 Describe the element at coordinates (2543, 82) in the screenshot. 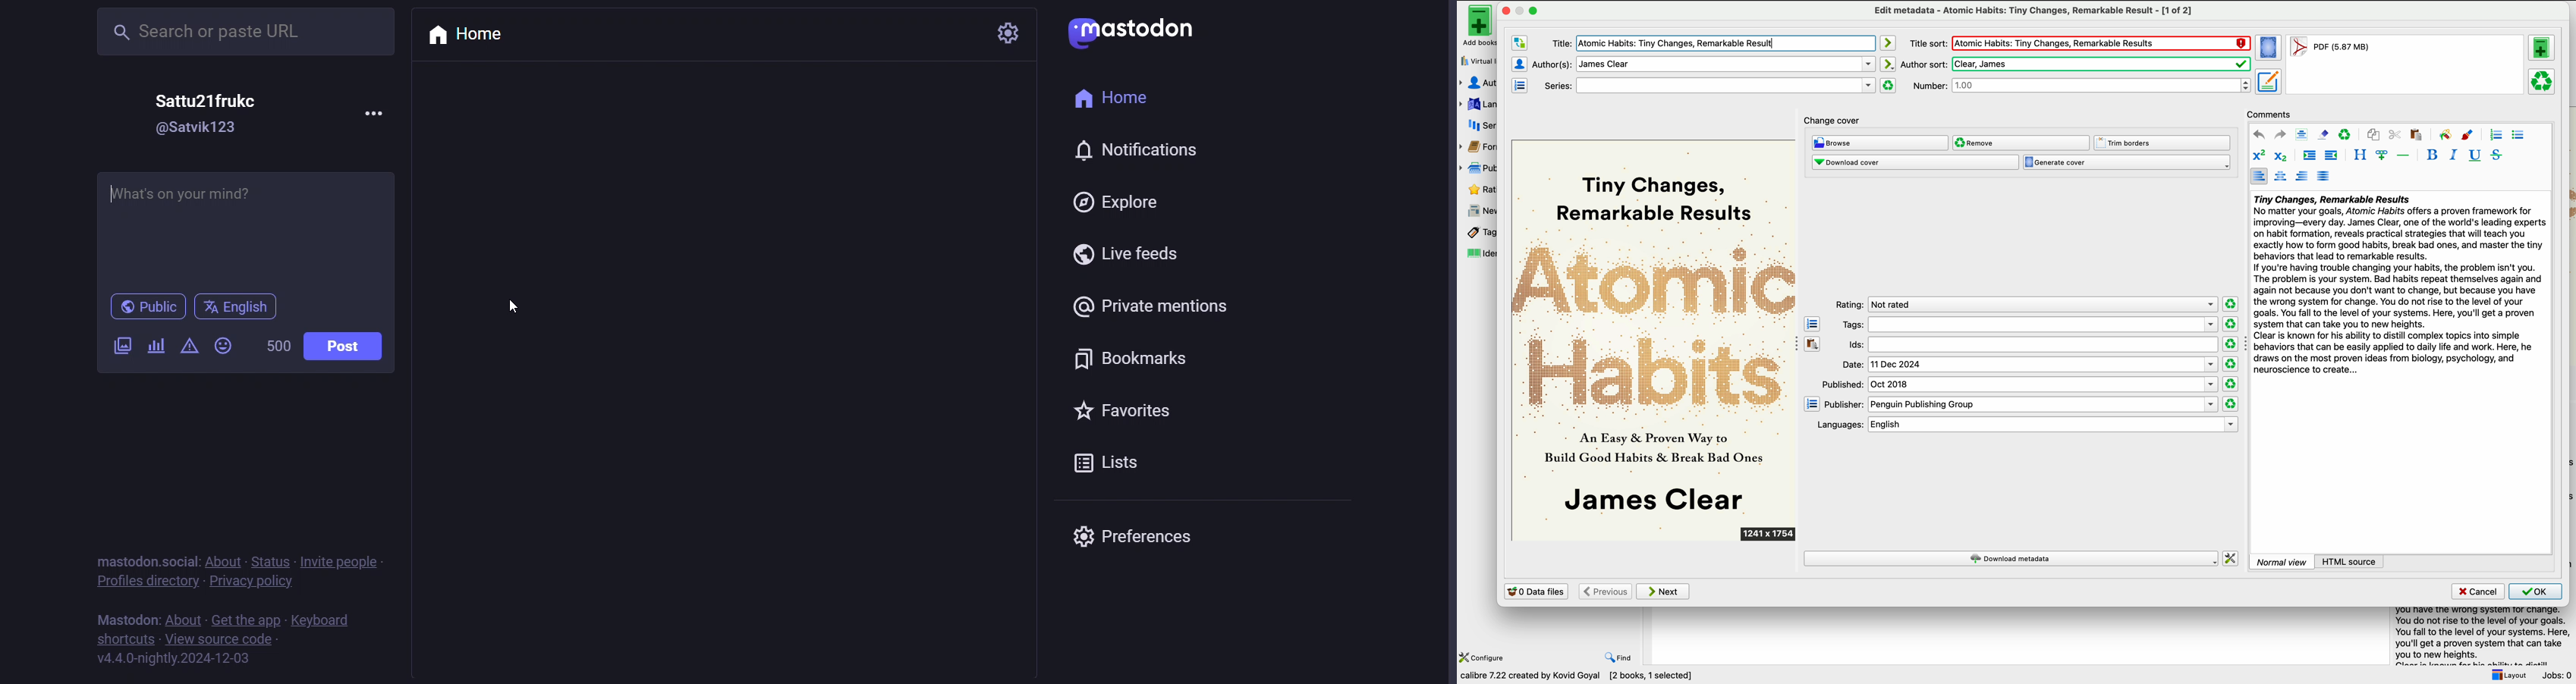

I see `remove the selected format from this book` at that location.